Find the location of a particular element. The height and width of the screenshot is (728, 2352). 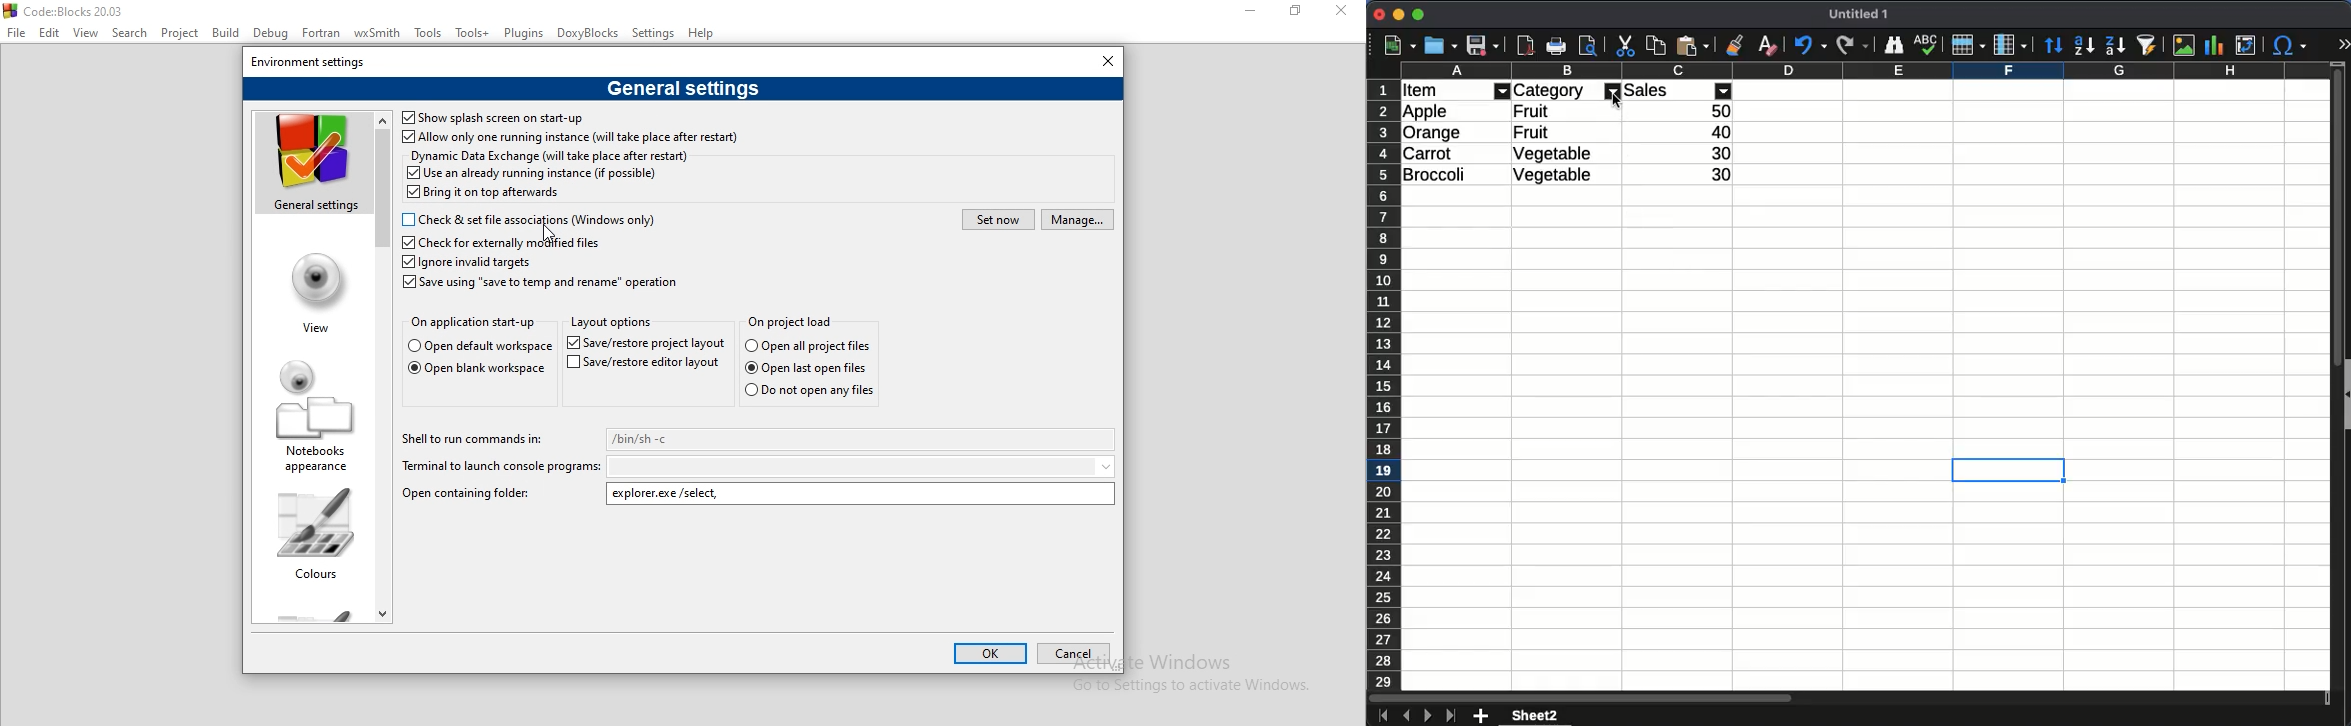

/bin/sh-c is located at coordinates (862, 439).